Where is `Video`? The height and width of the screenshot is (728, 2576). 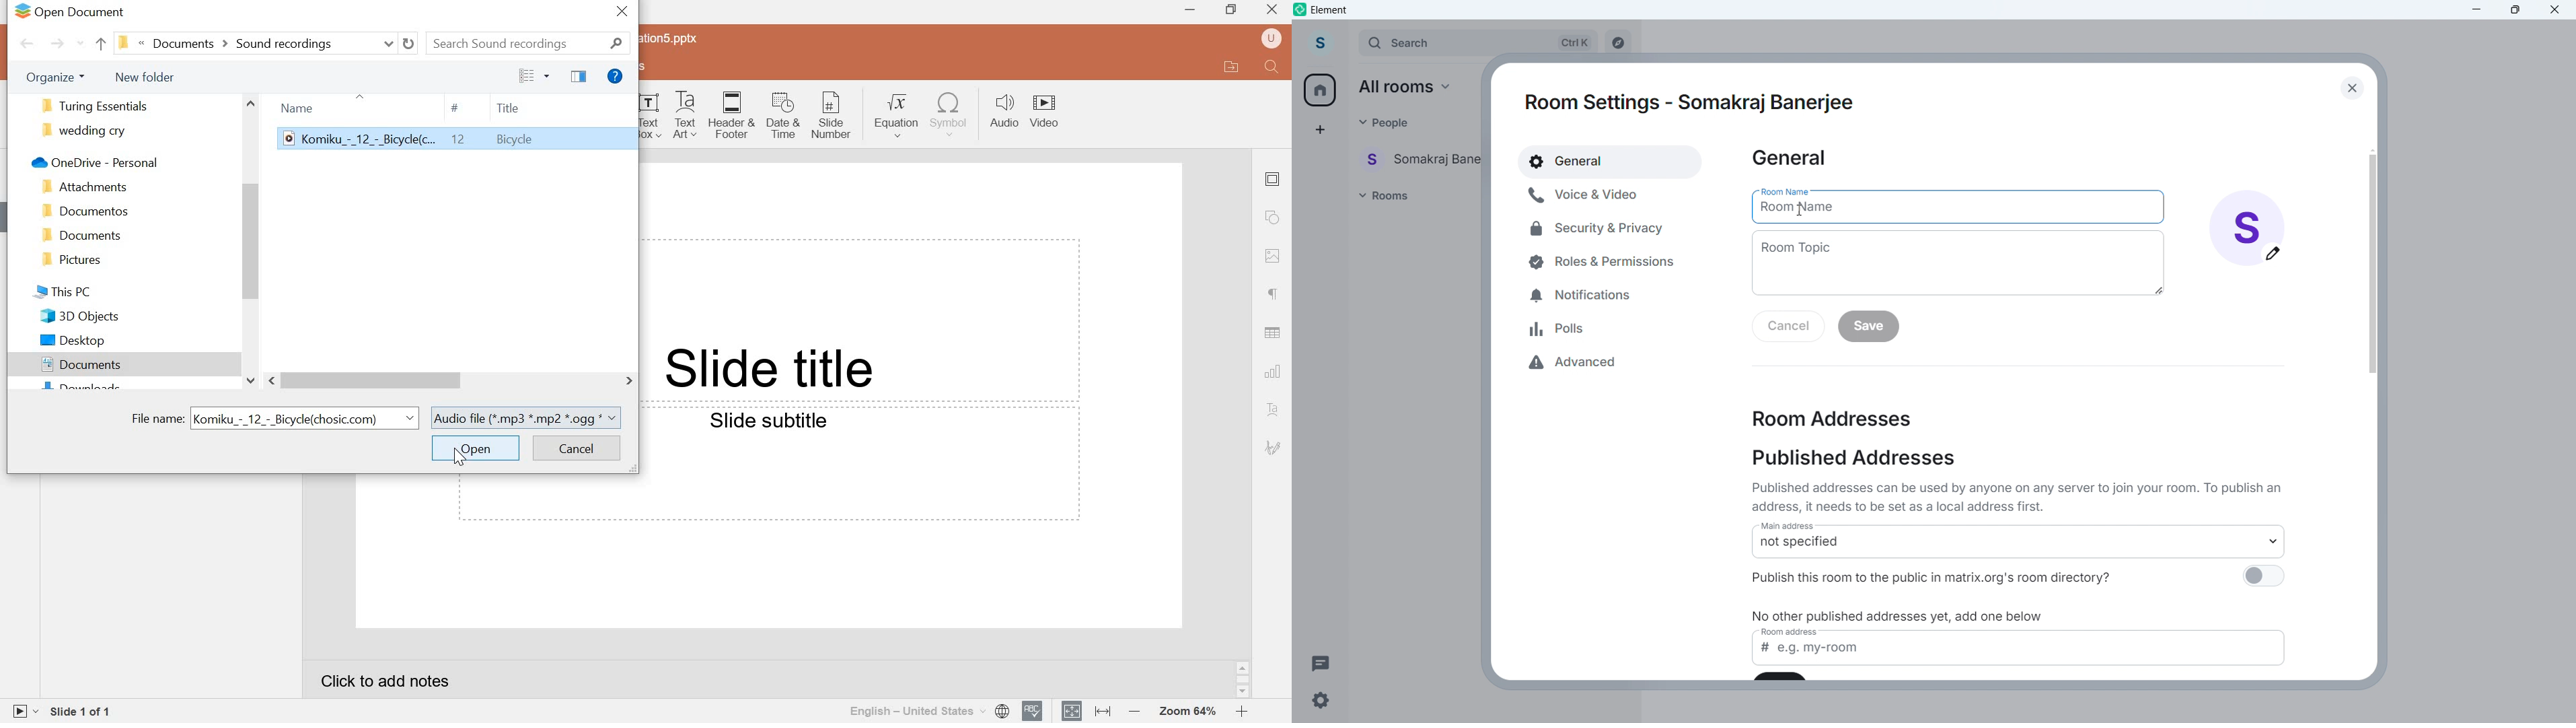
Video is located at coordinates (1043, 102).